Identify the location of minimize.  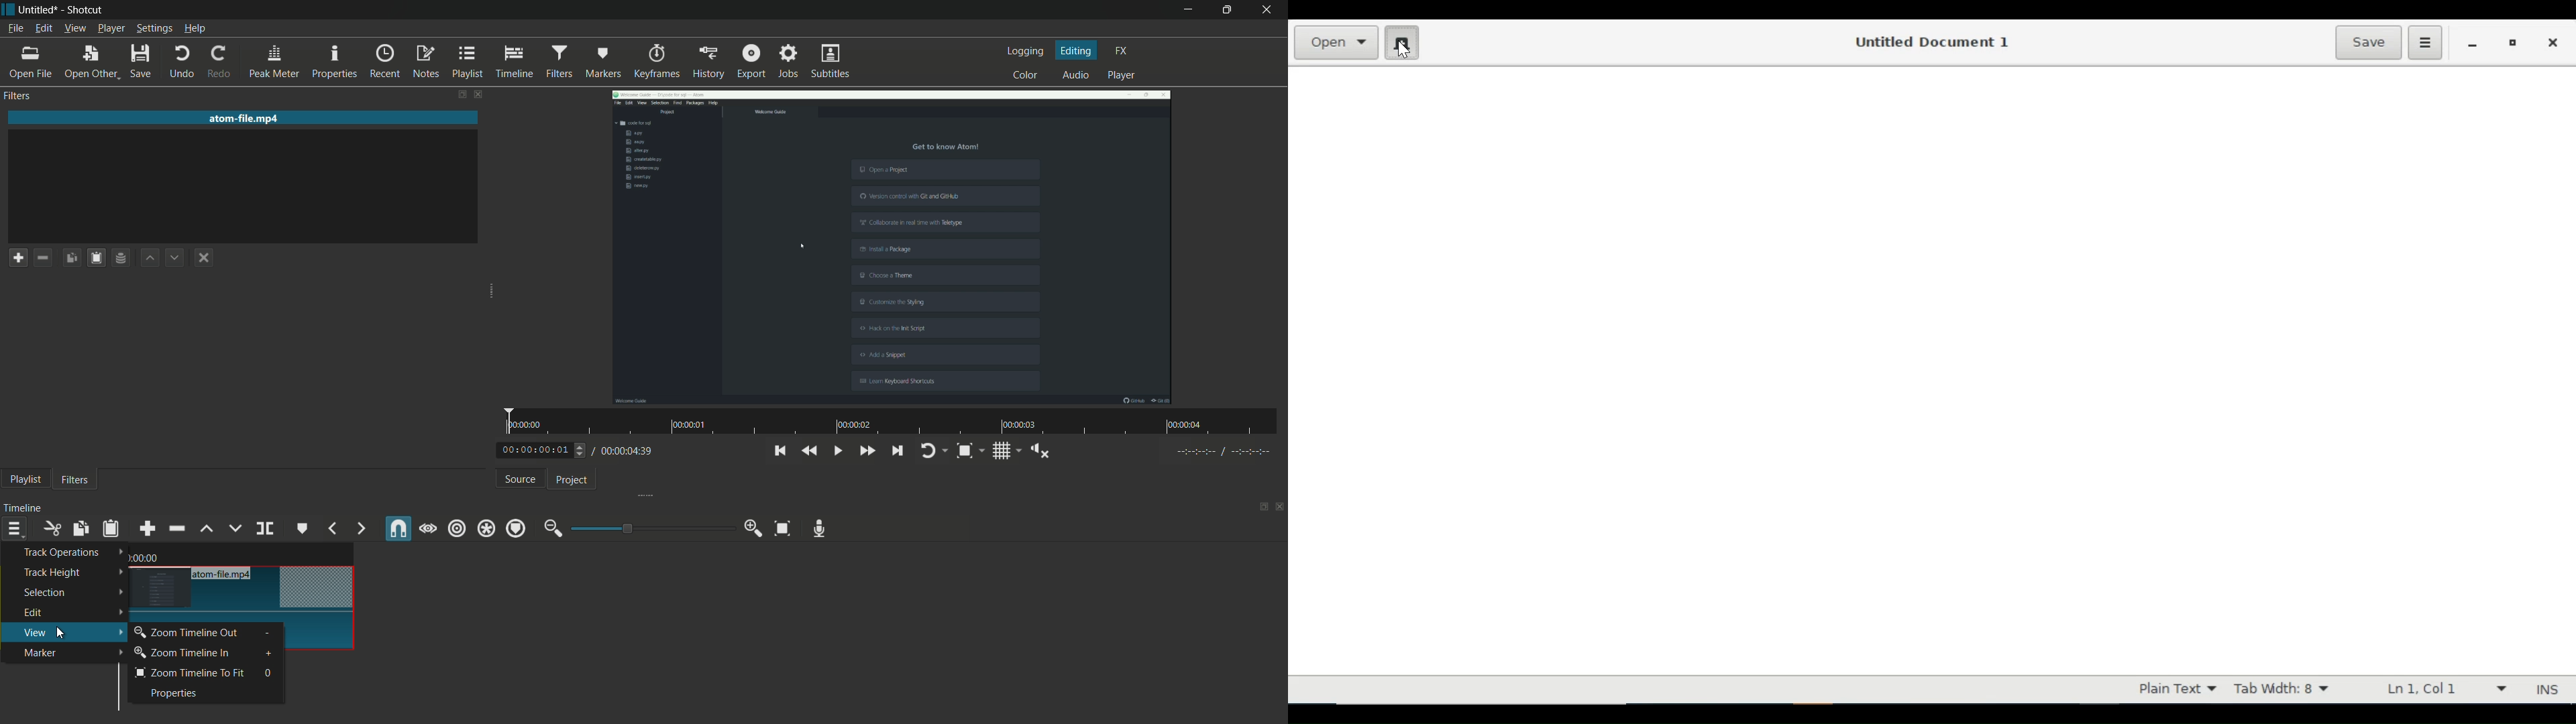
(1186, 10).